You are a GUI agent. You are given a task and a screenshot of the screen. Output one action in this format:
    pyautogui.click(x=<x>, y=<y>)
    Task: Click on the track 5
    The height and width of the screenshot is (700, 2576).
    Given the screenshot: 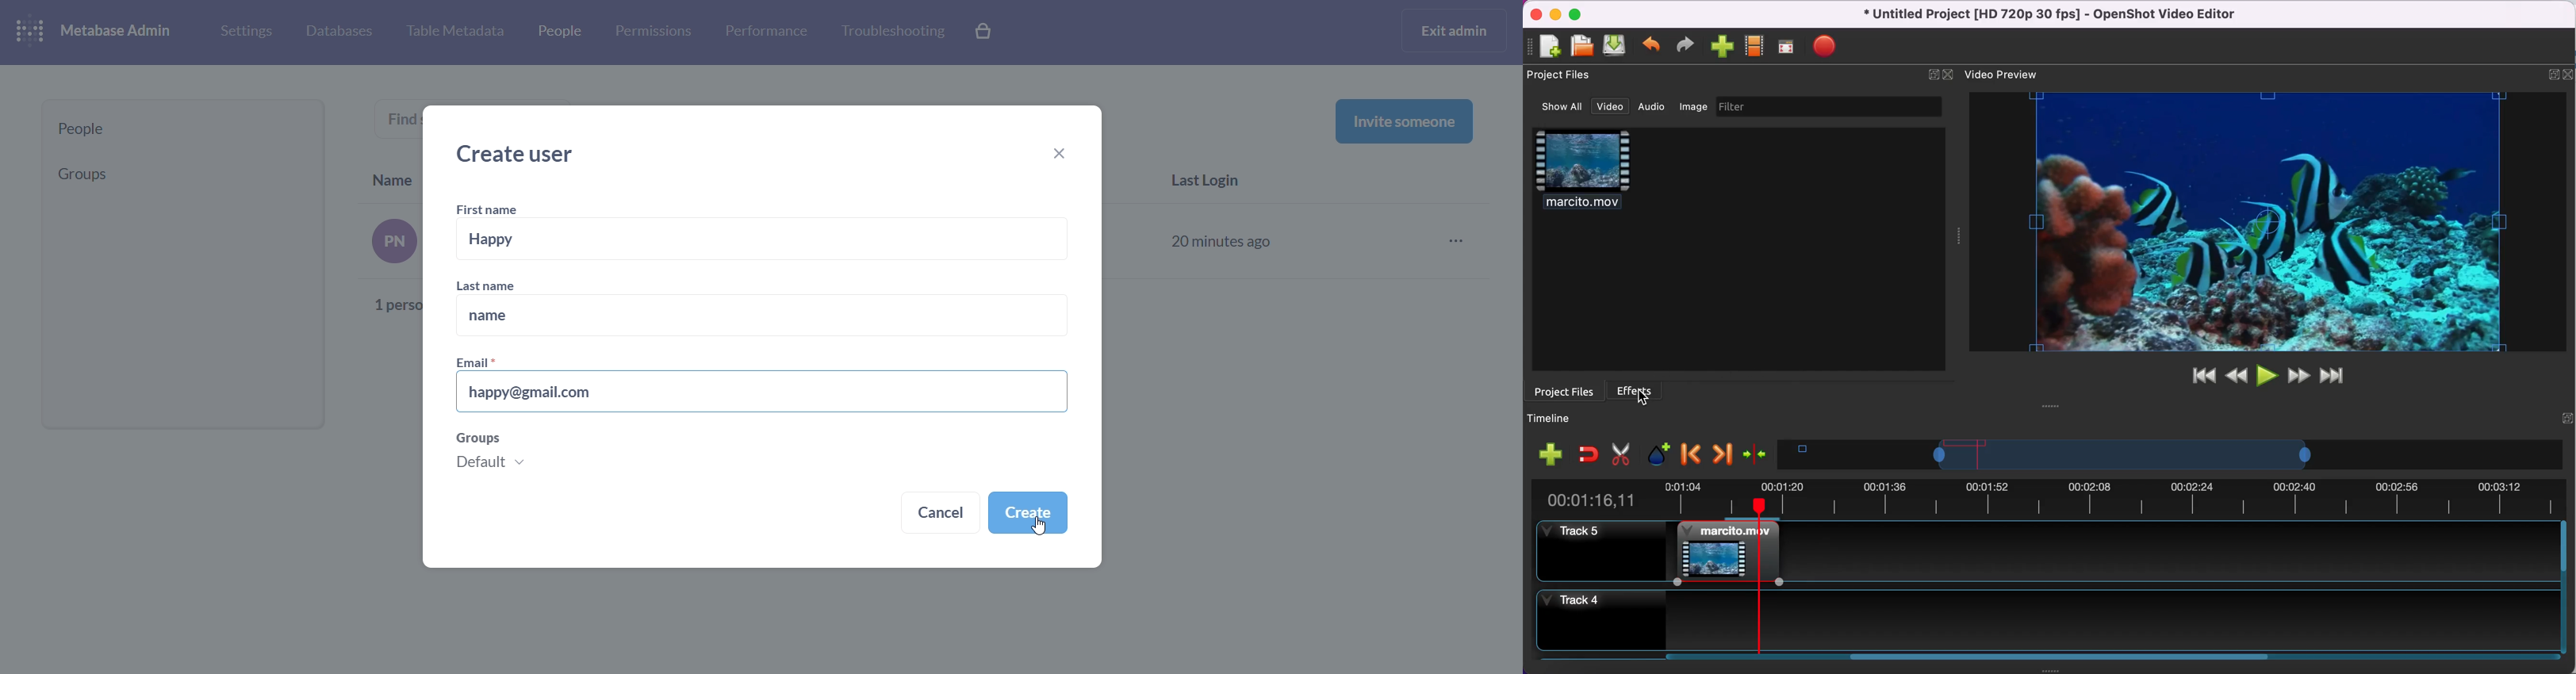 What is the action you would take?
    pyautogui.click(x=2170, y=551)
    